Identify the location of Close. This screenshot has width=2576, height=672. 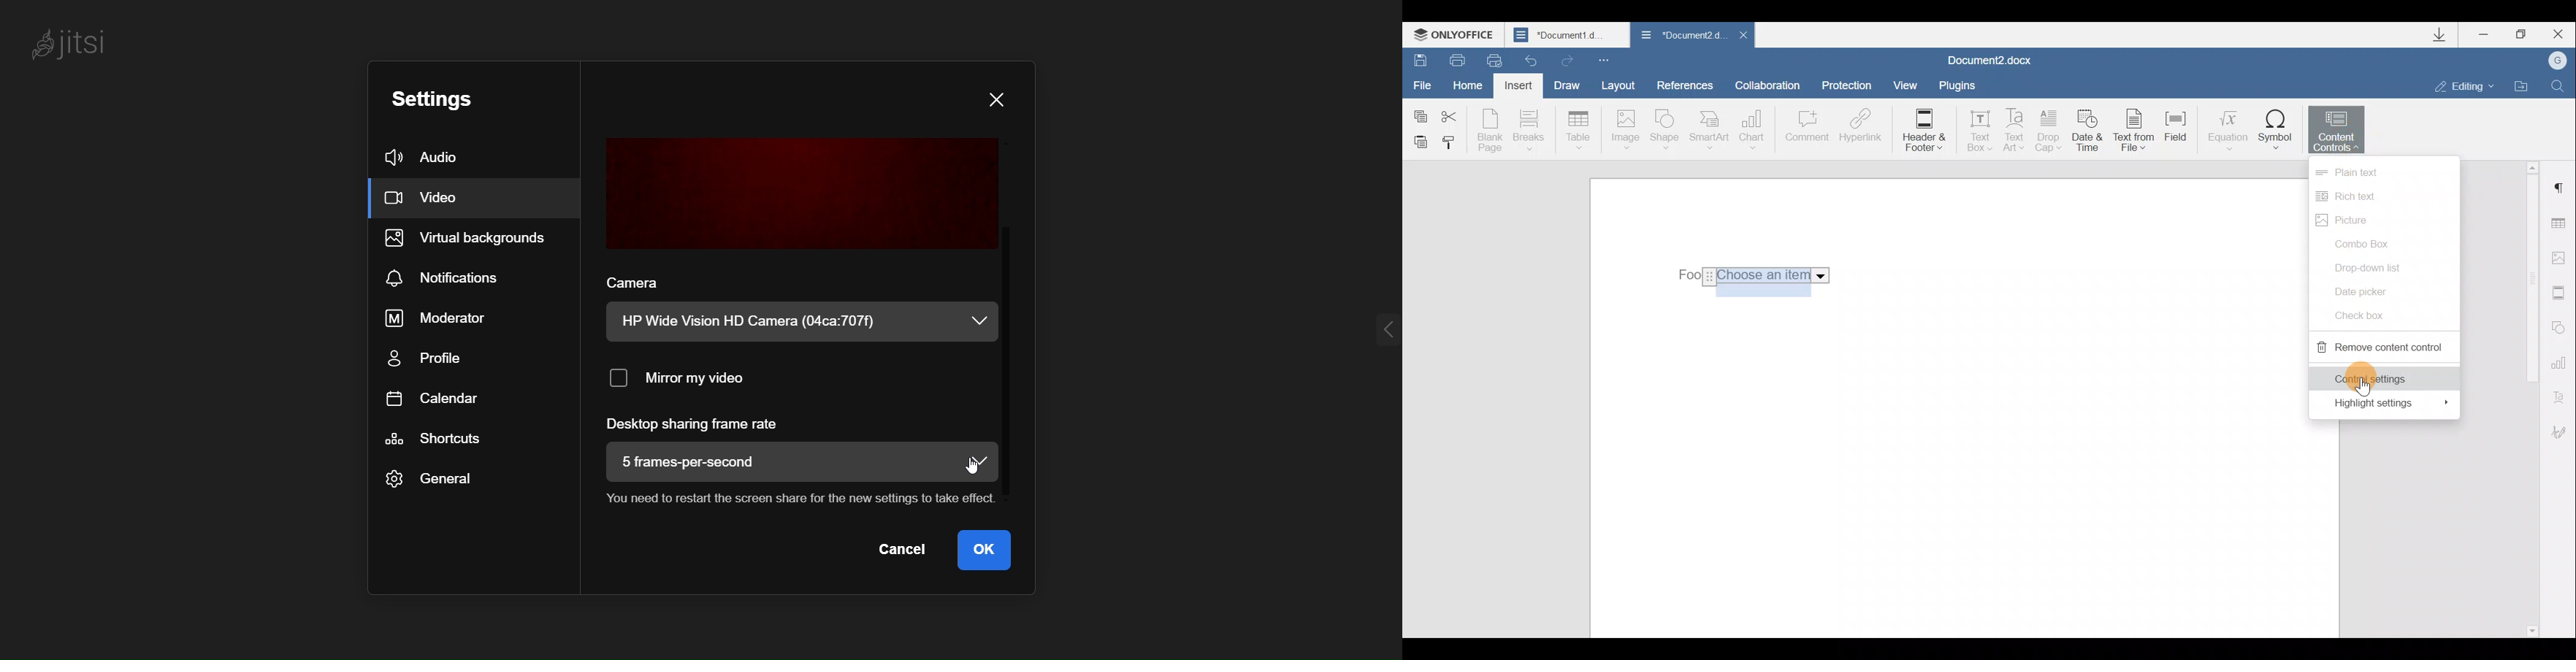
(2557, 34).